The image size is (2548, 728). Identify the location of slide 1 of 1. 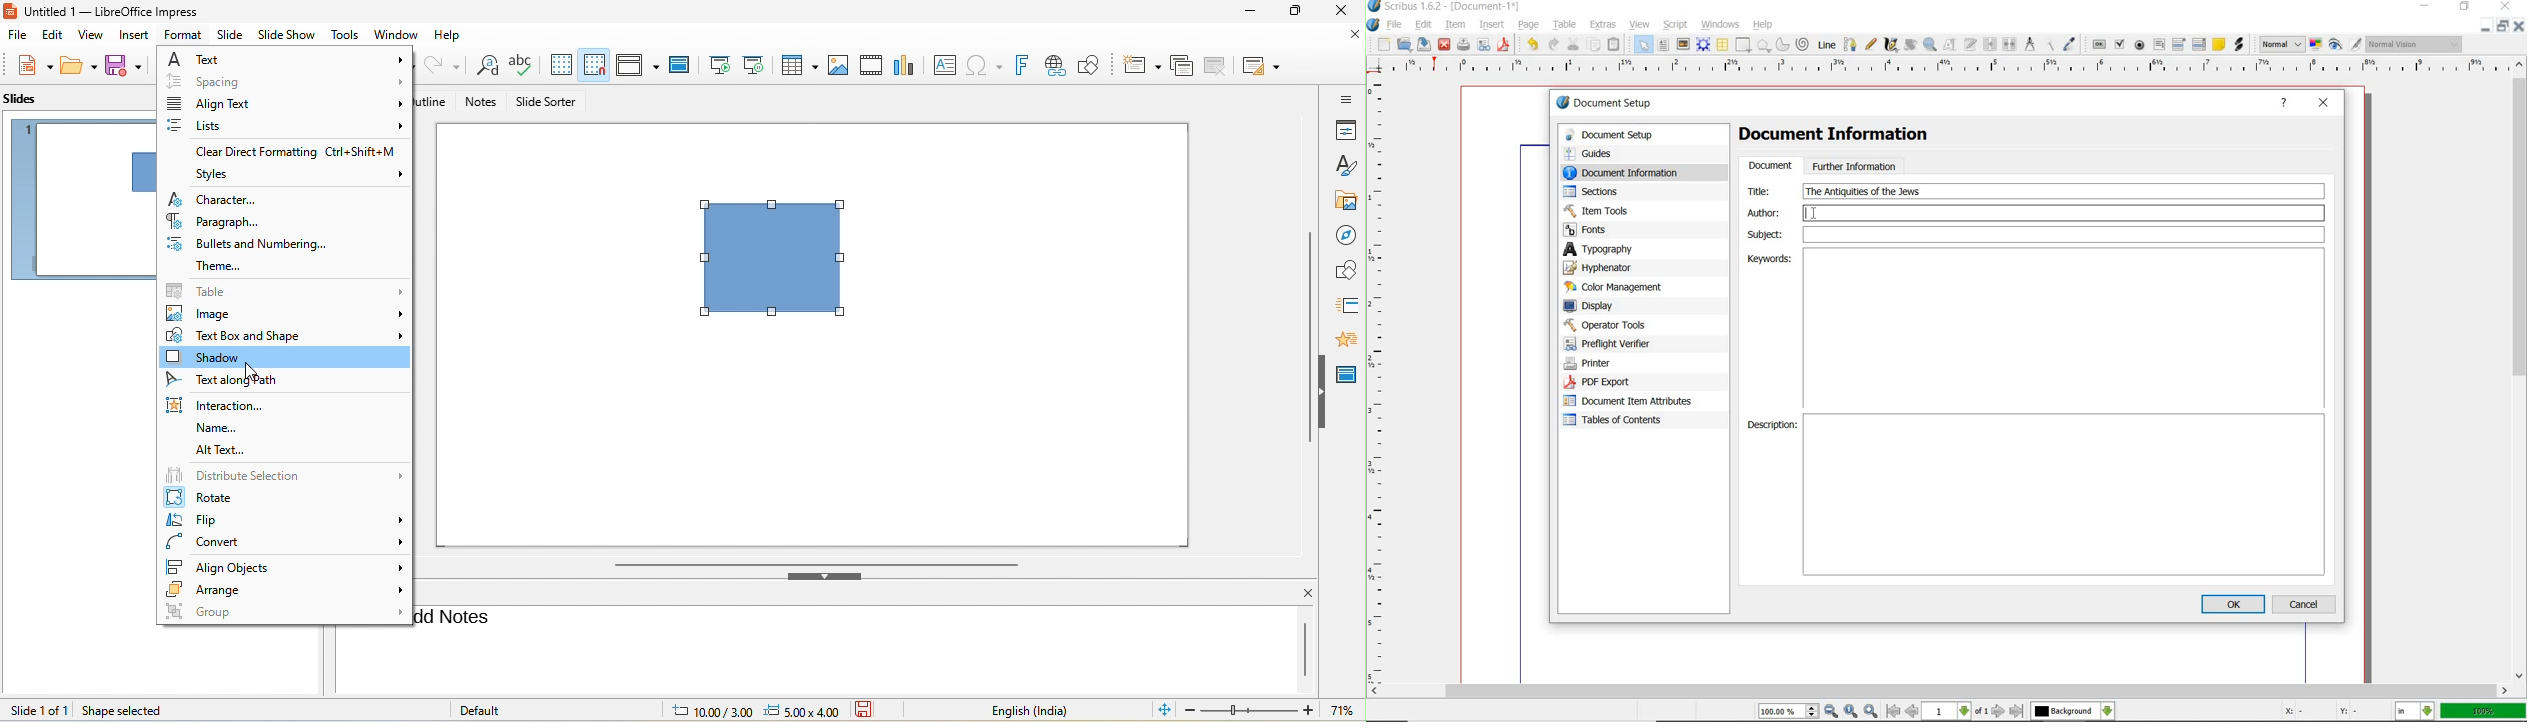
(38, 710).